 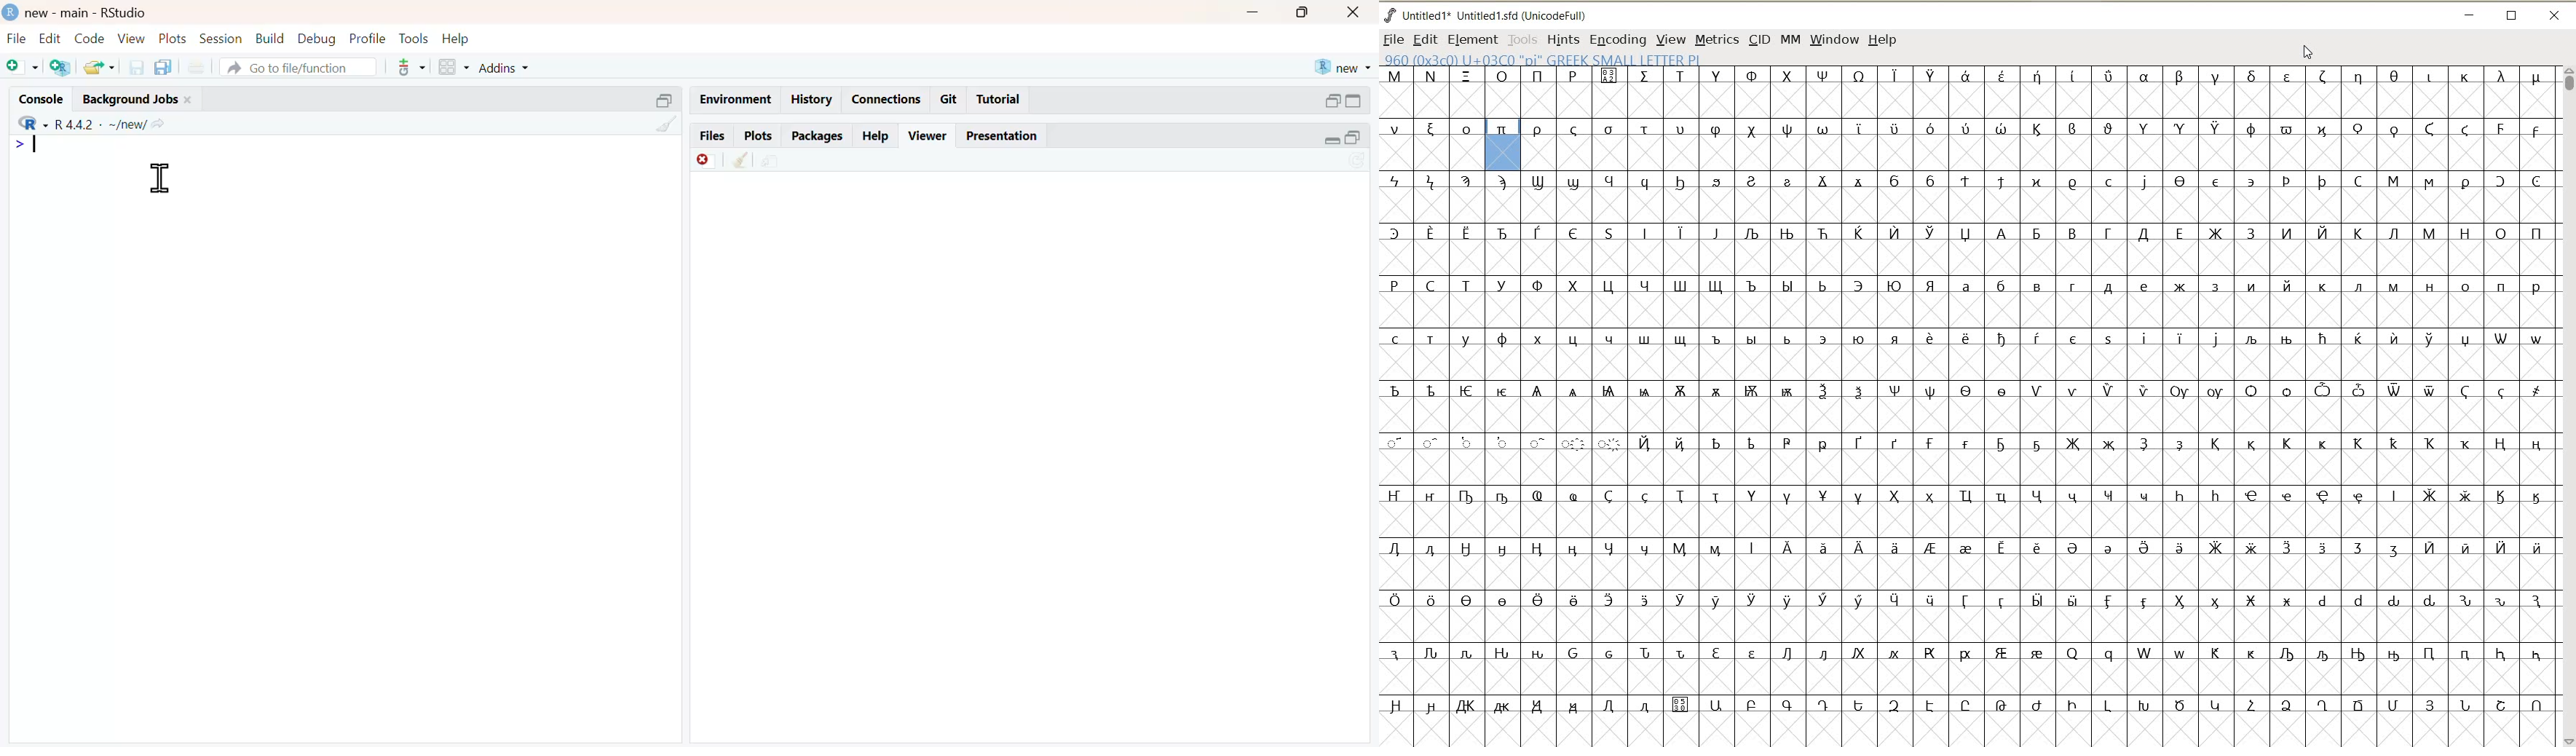 I want to click on CID, so click(x=1760, y=39).